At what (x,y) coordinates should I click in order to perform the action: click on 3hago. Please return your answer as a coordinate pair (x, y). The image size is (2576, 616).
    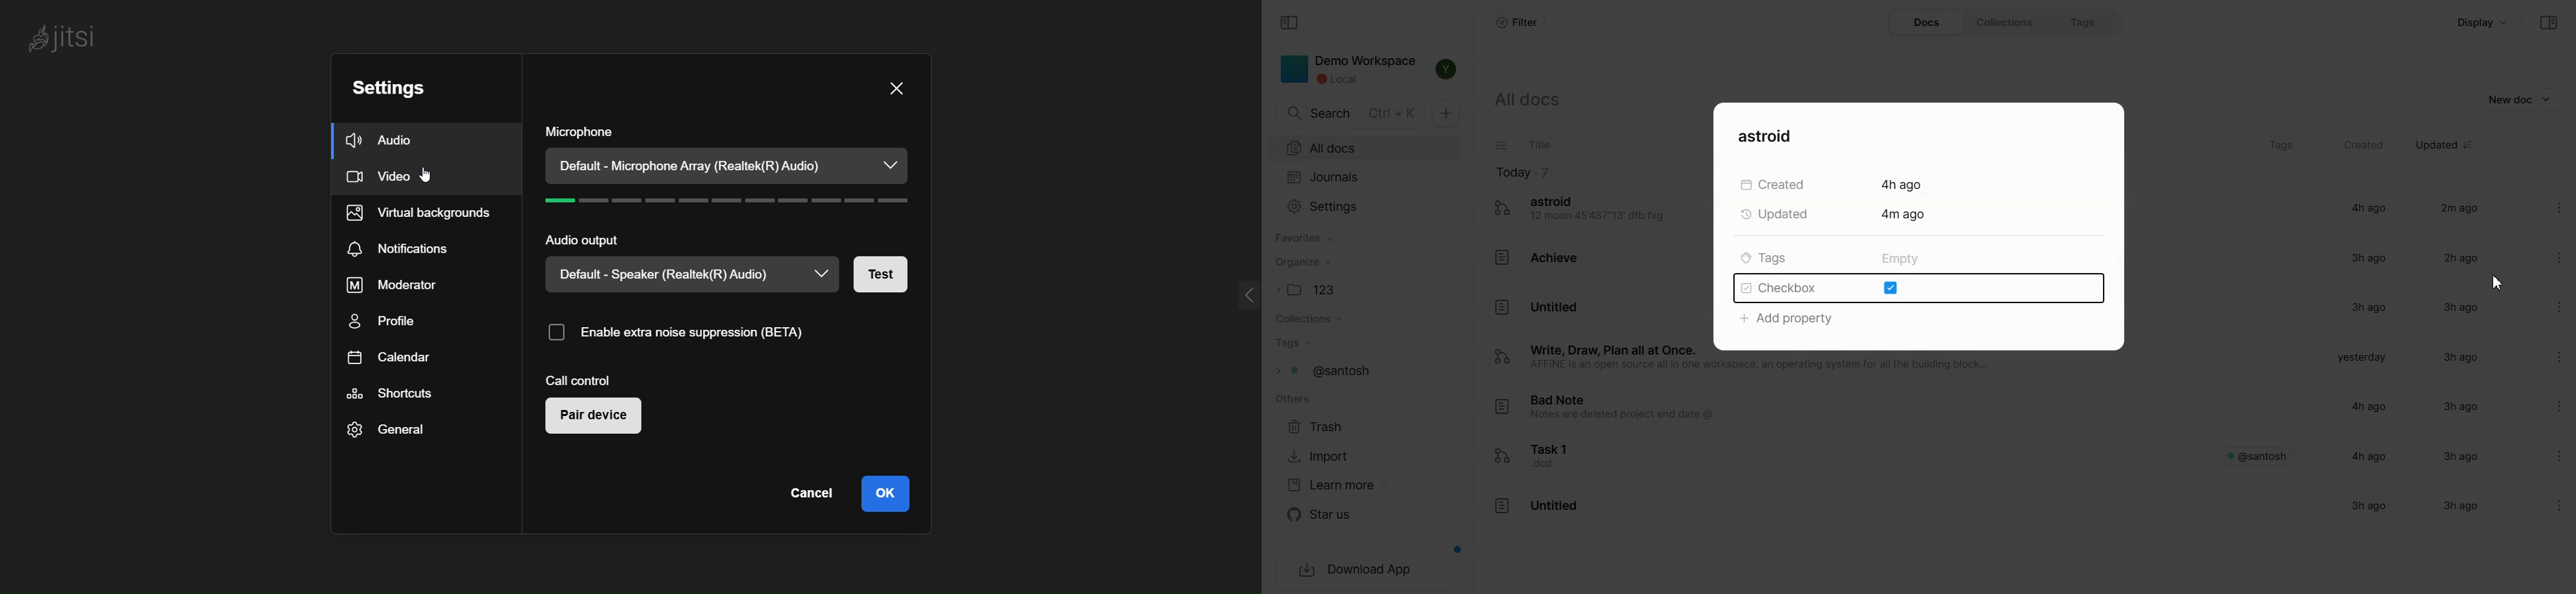
    Looking at the image, I should click on (2456, 359).